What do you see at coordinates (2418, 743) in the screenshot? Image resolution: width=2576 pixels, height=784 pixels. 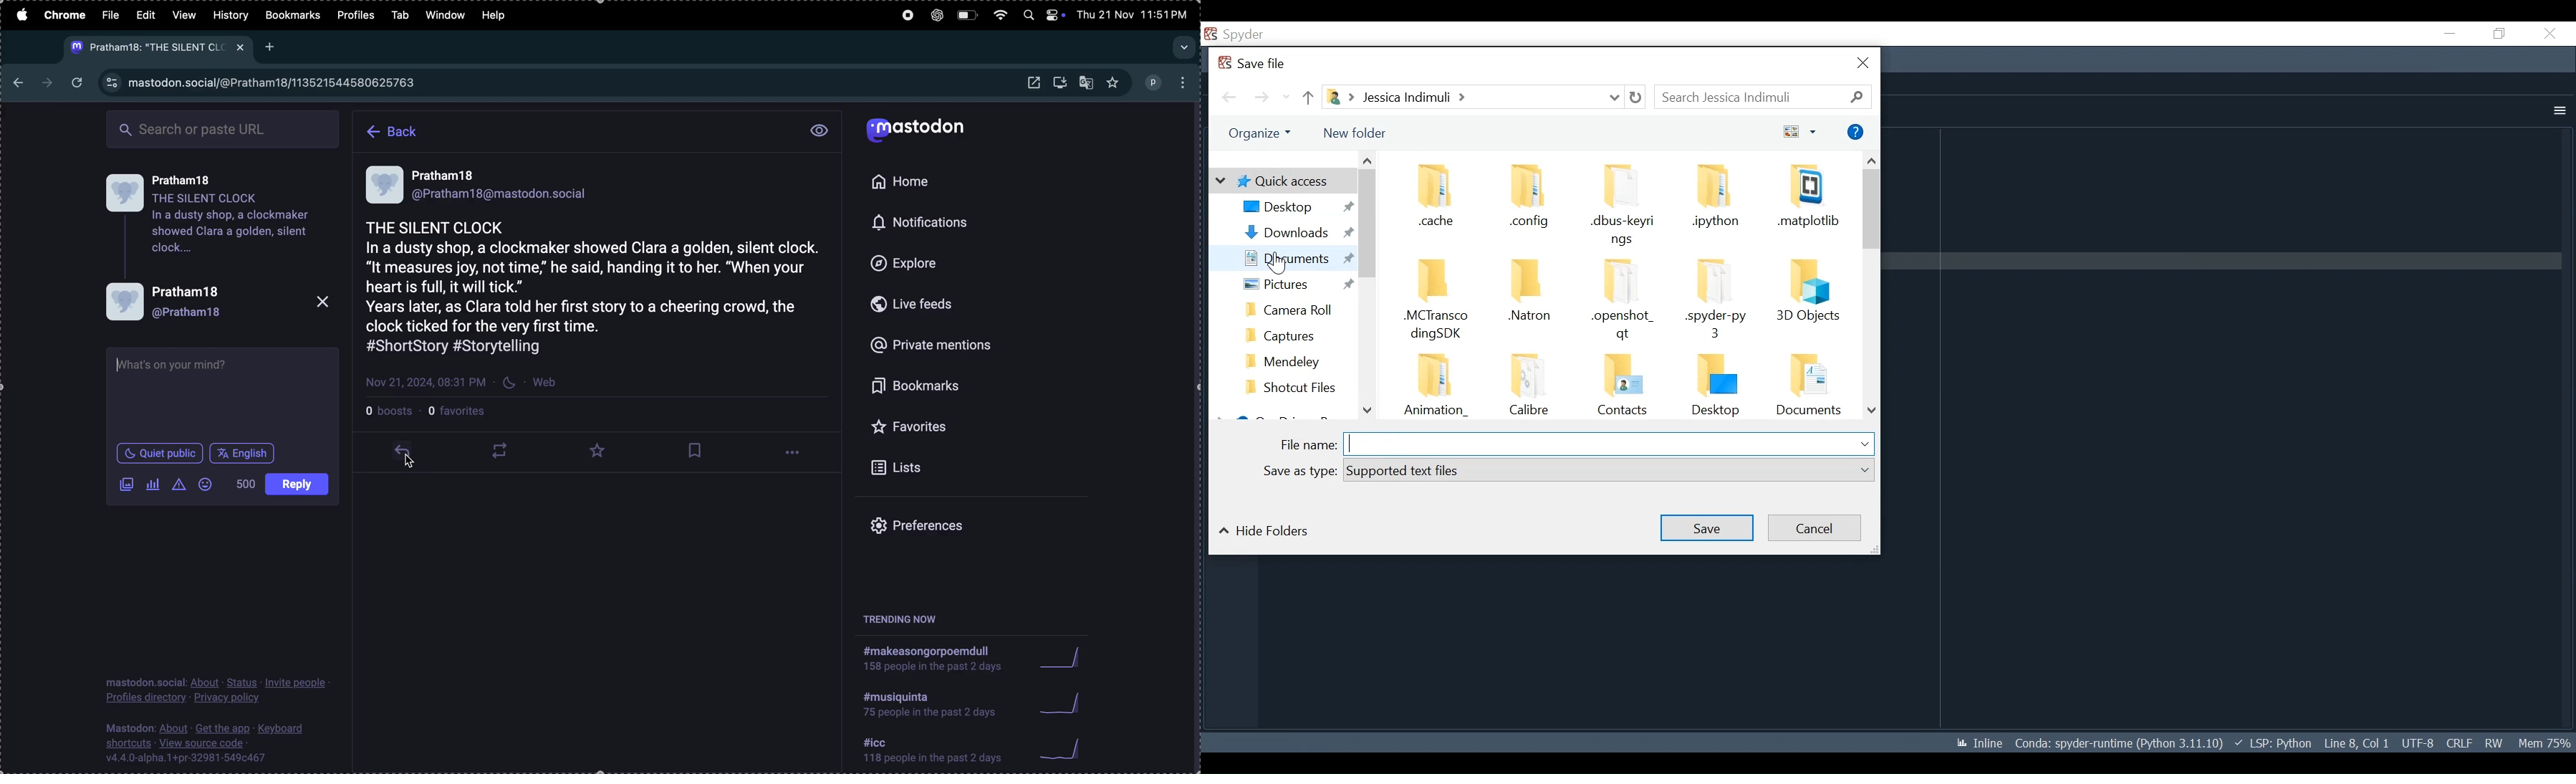 I see `File Encoding` at bounding box center [2418, 743].